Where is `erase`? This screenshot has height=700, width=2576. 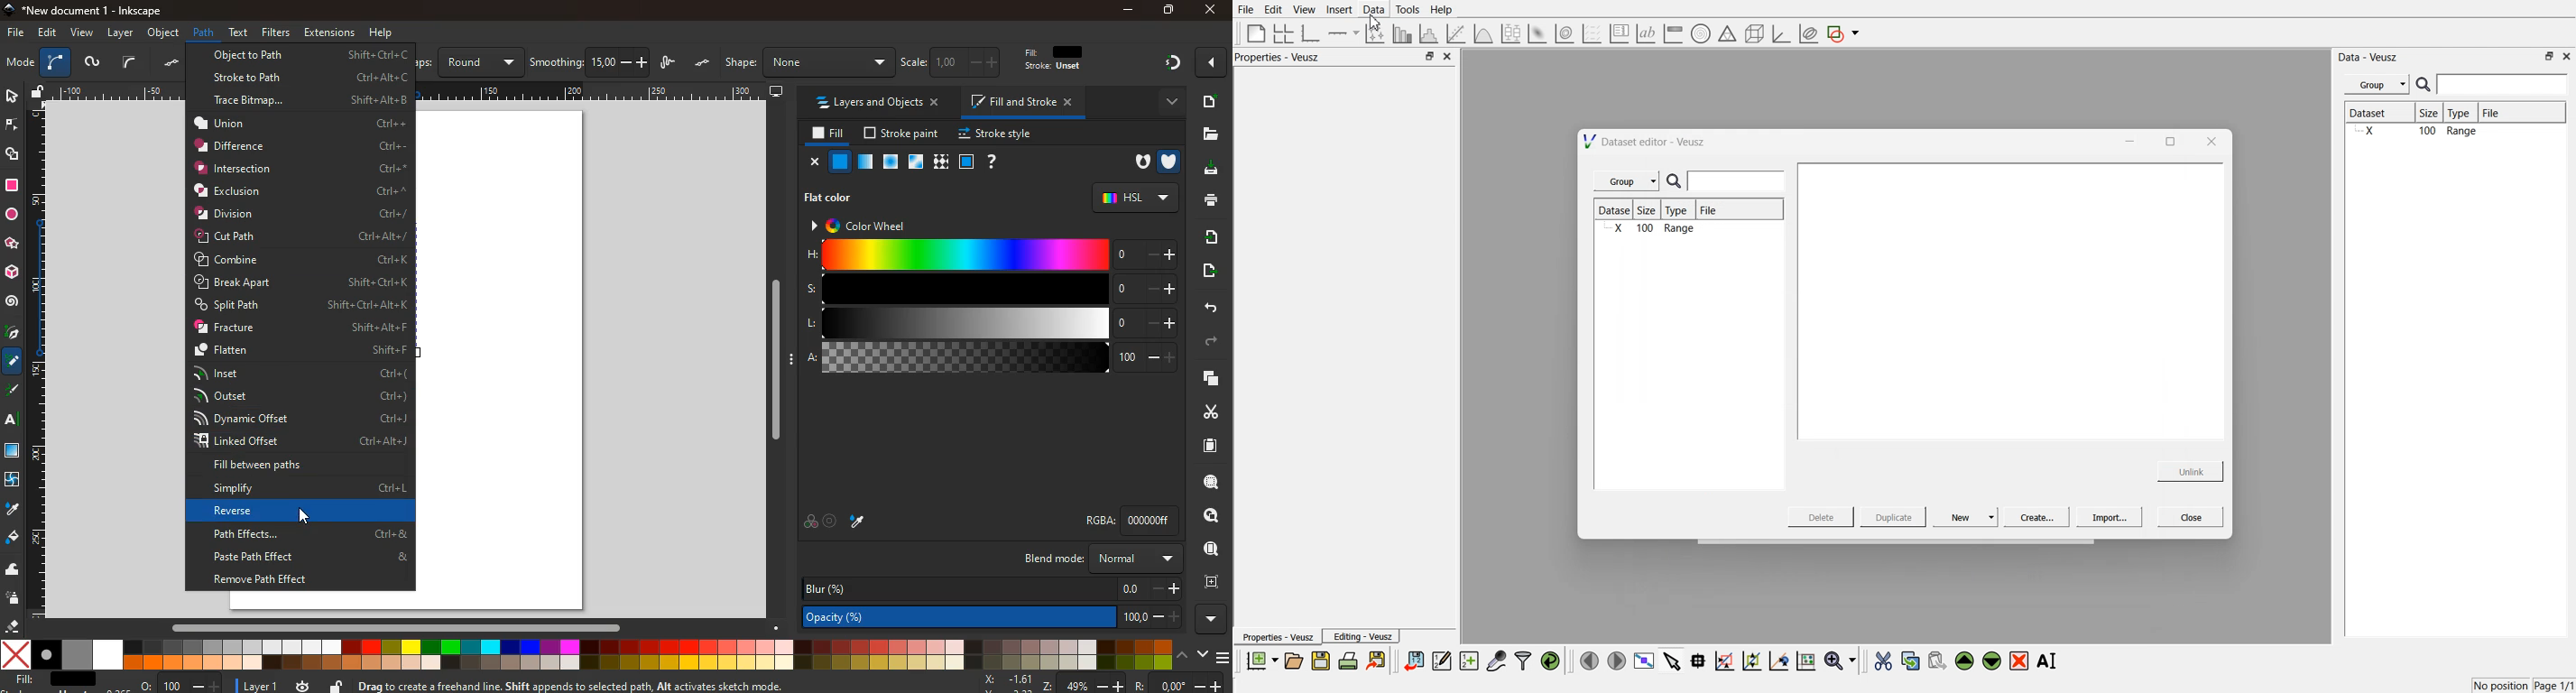 erase is located at coordinates (10, 625).